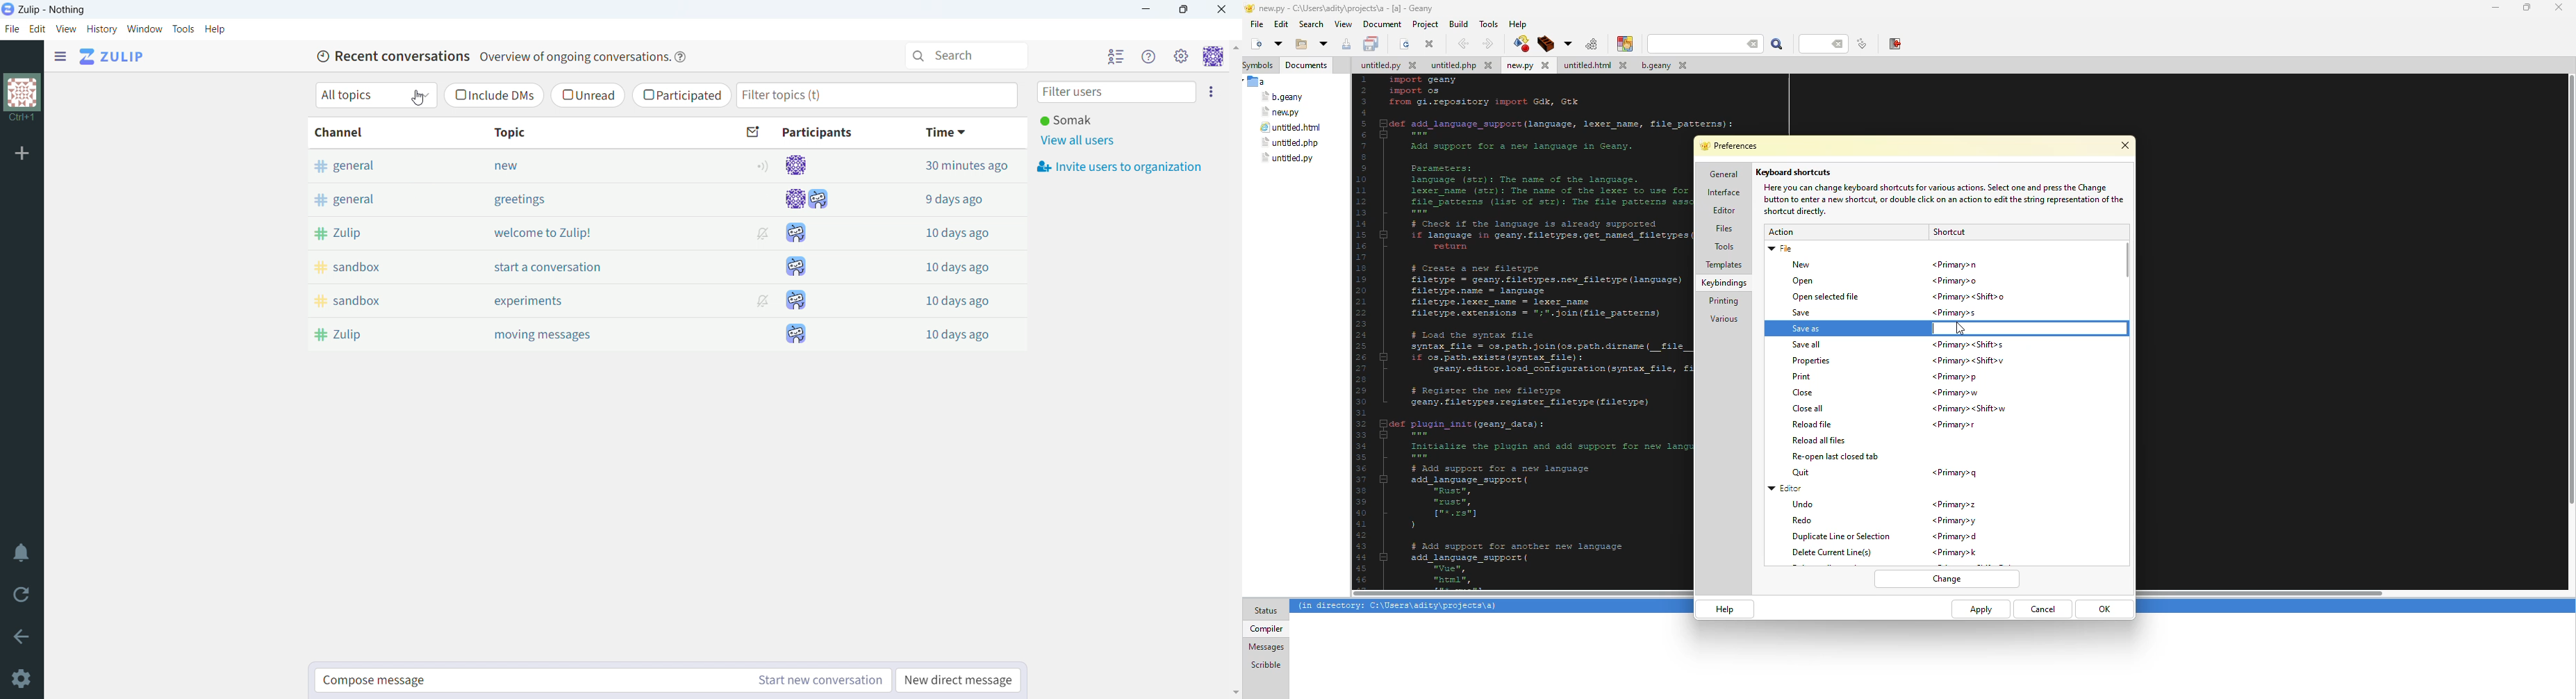  Describe the element at coordinates (1566, 44) in the screenshot. I see `build options` at that location.